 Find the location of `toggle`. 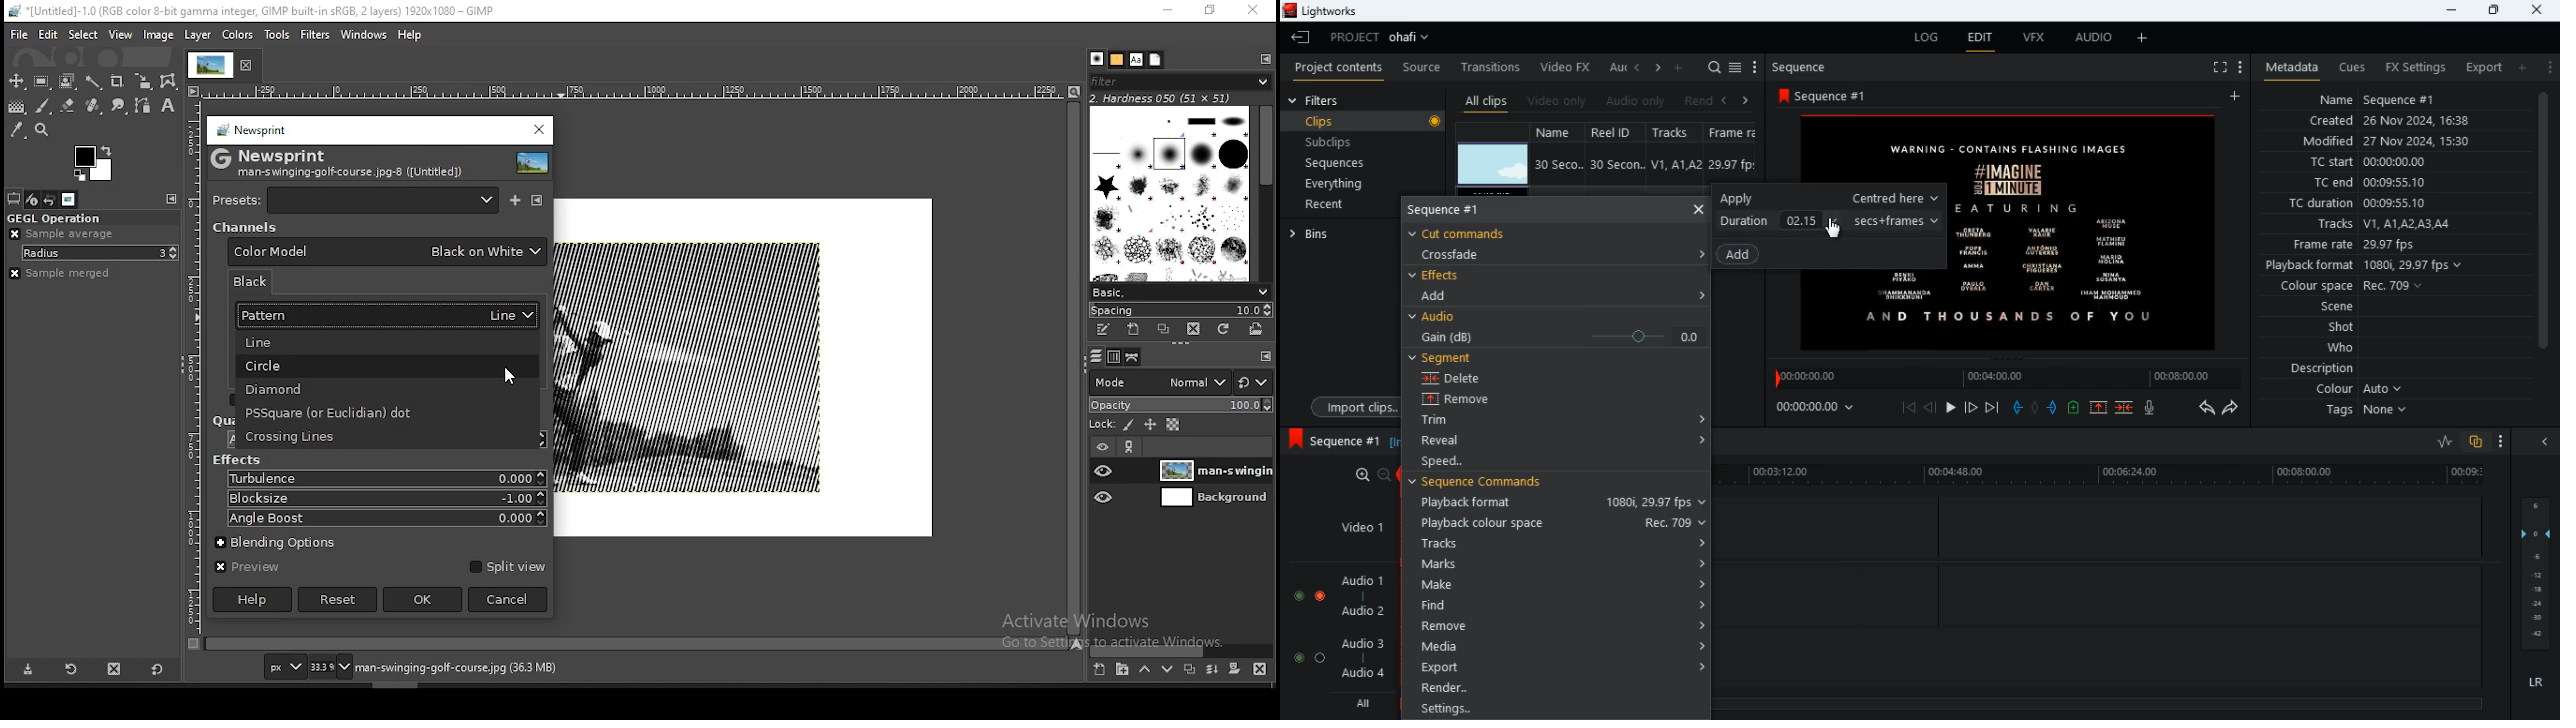

toggle is located at coordinates (1297, 593).